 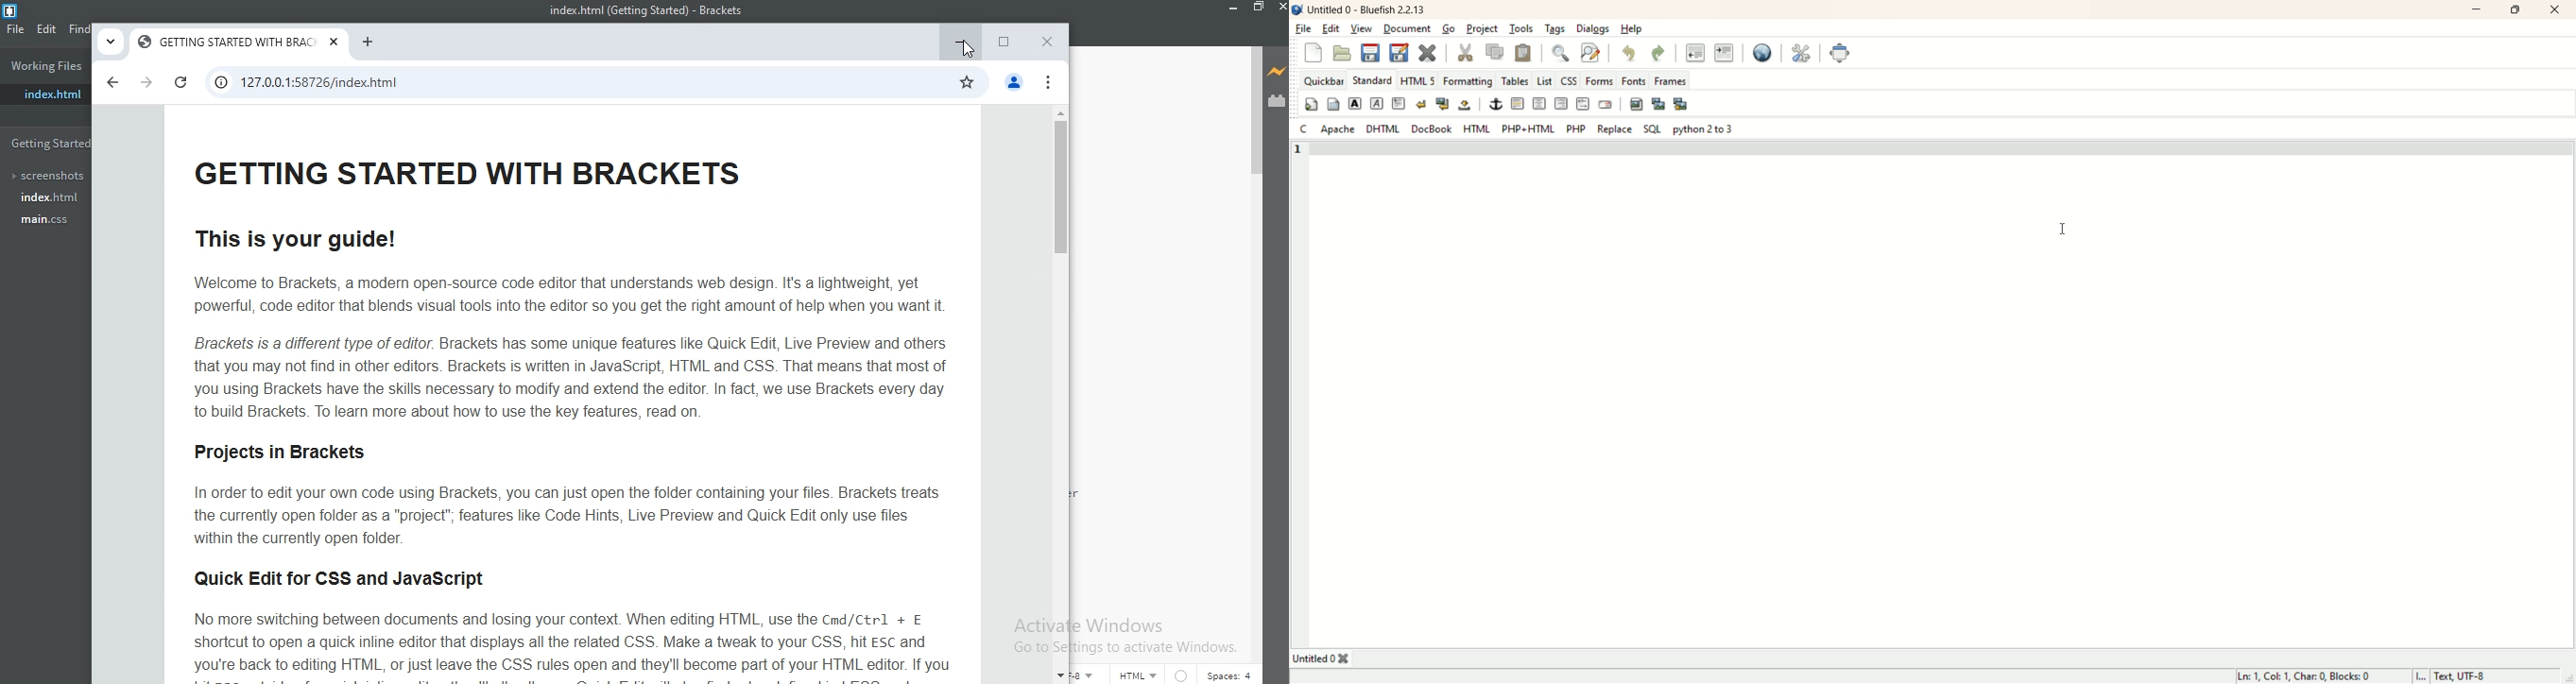 What do you see at coordinates (1382, 129) in the screenshot?
I see `DHTML` at bounding box center [1382, 129].